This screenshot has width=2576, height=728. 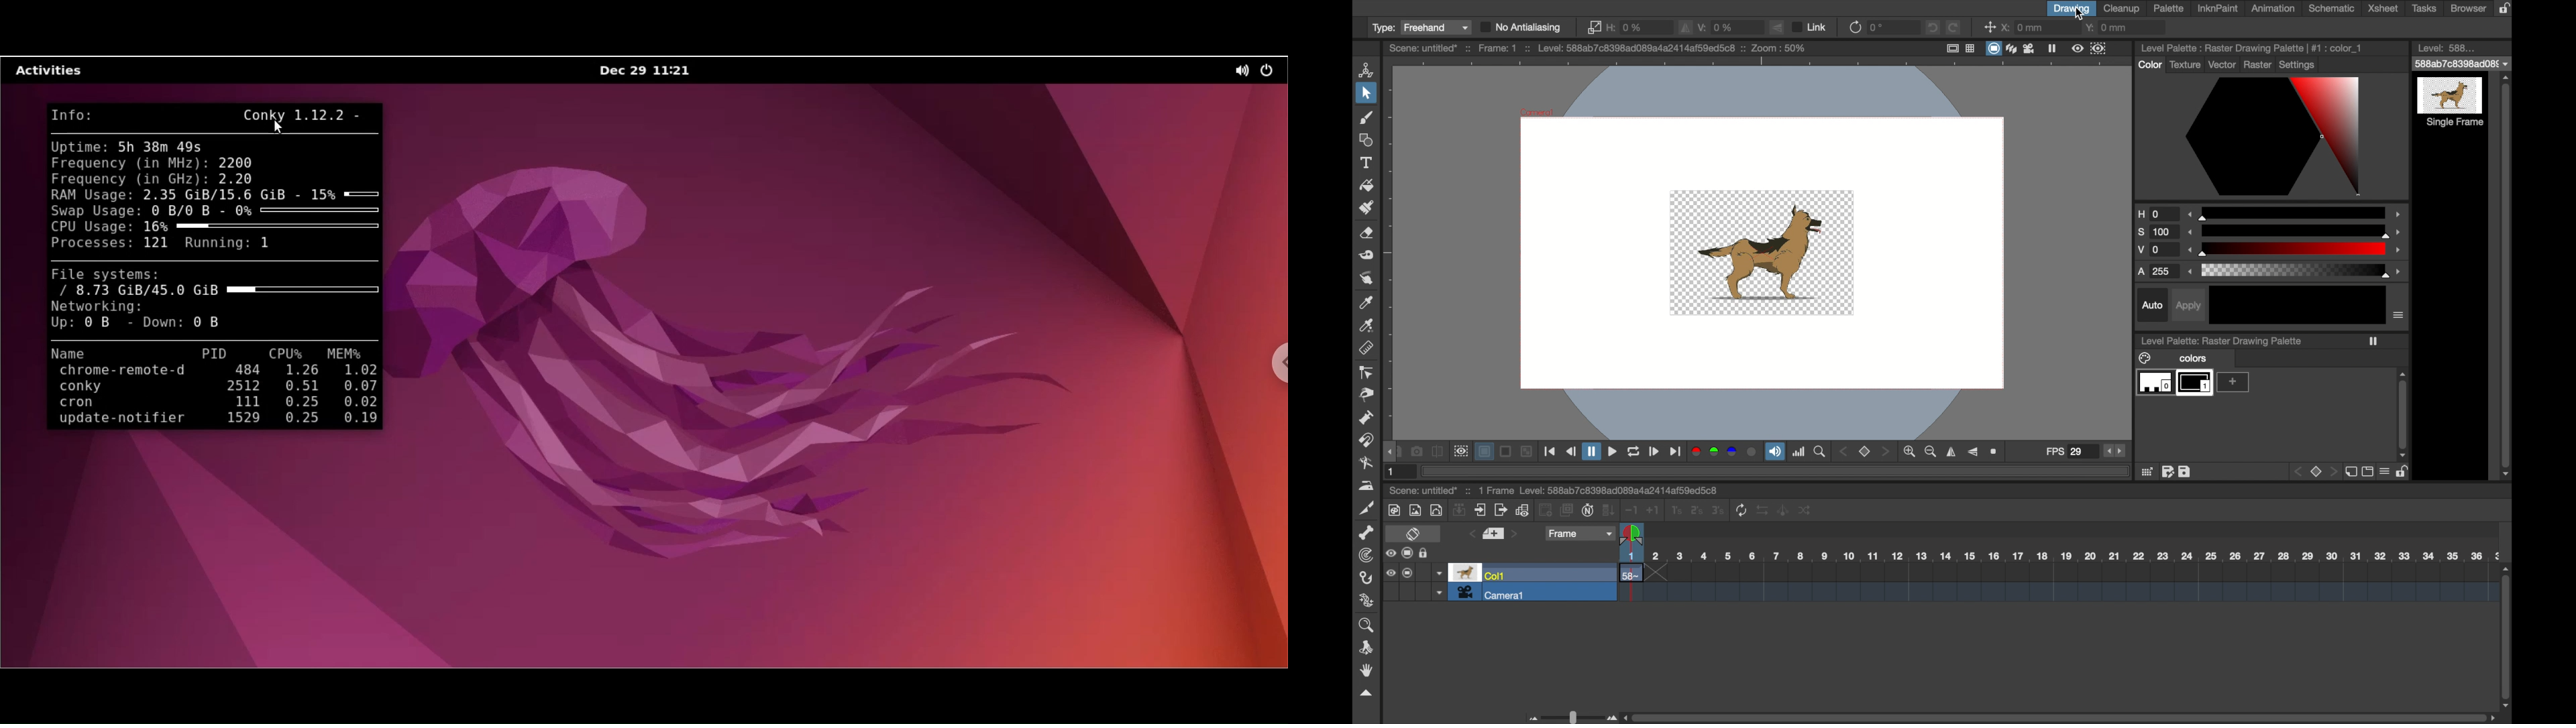 What do you see at coordinates (2275, 137) in the screenshot?
I see `color choice` at bounding box center [2275, 137].